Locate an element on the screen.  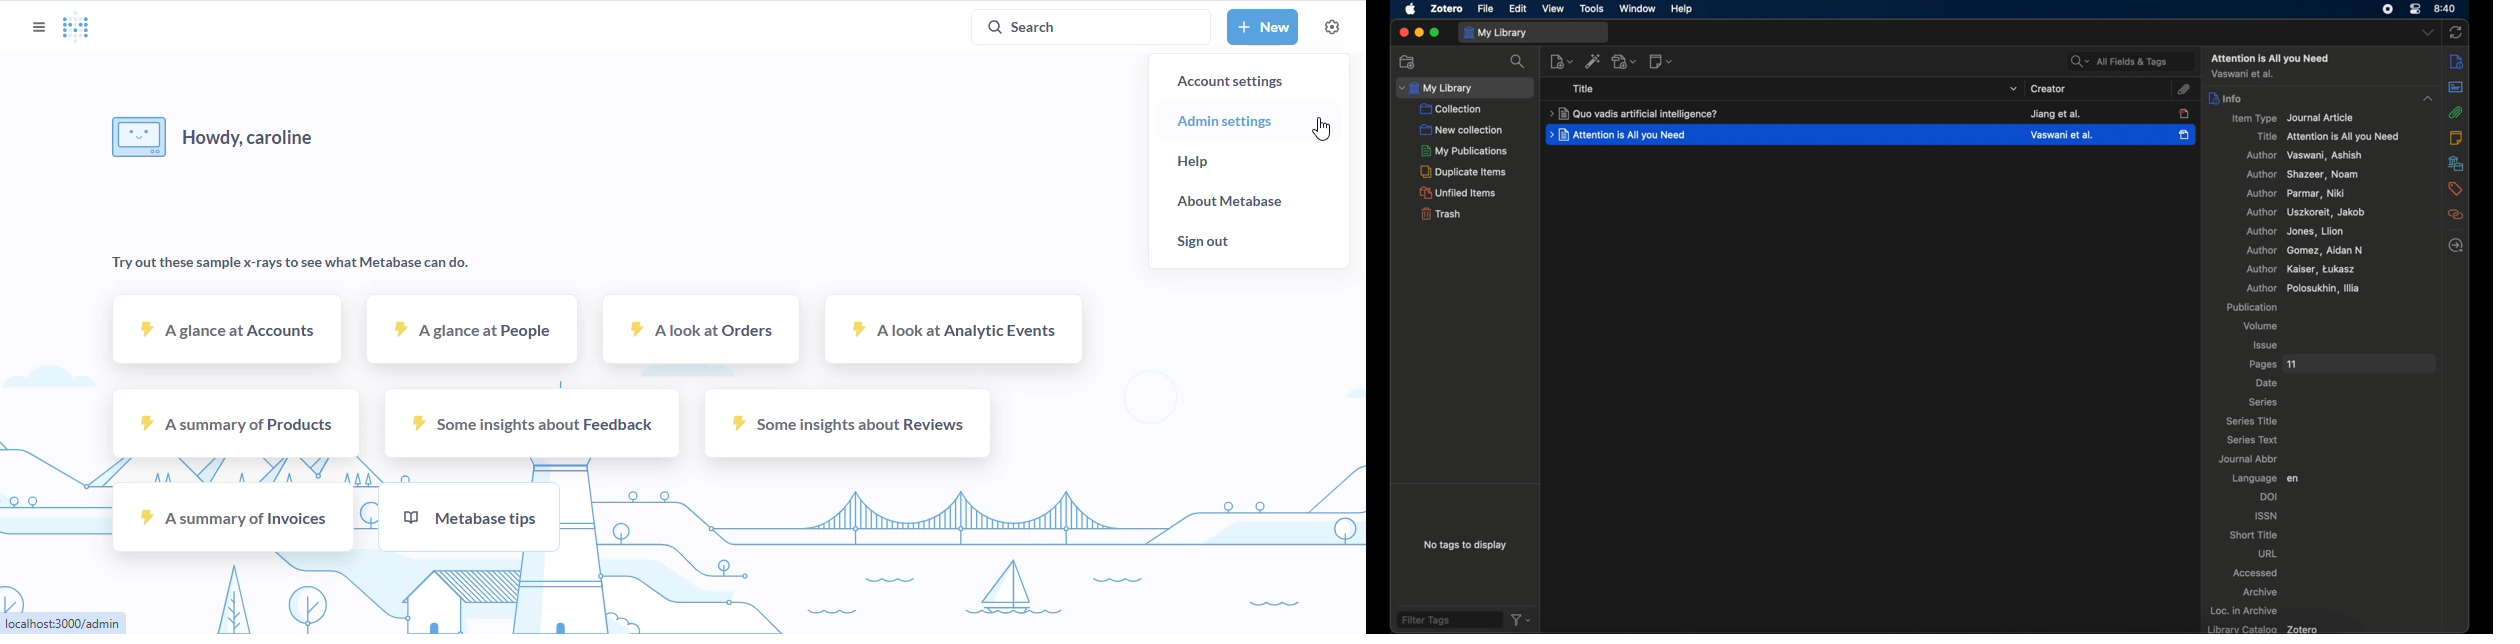
open sidebar is located at coordinates (38, 27).